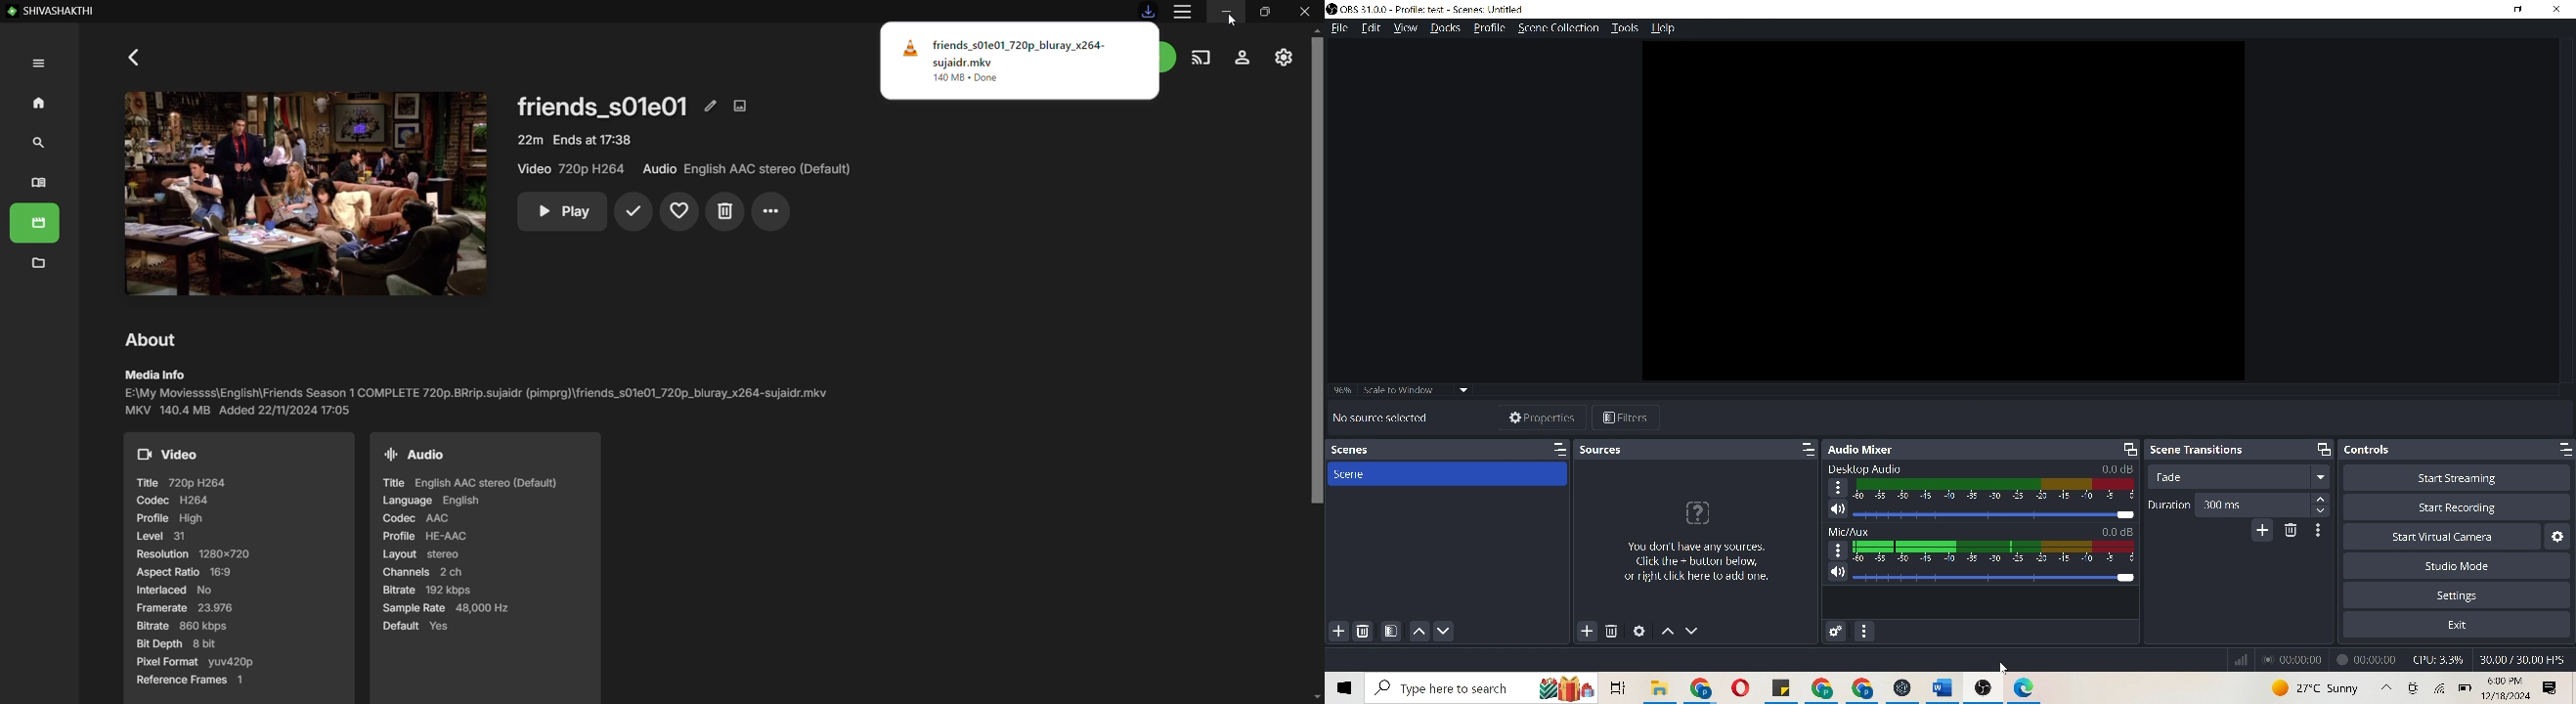 The width and height of the screenshot is (2576, 728). I want to click on duration, so click(2168, 506).